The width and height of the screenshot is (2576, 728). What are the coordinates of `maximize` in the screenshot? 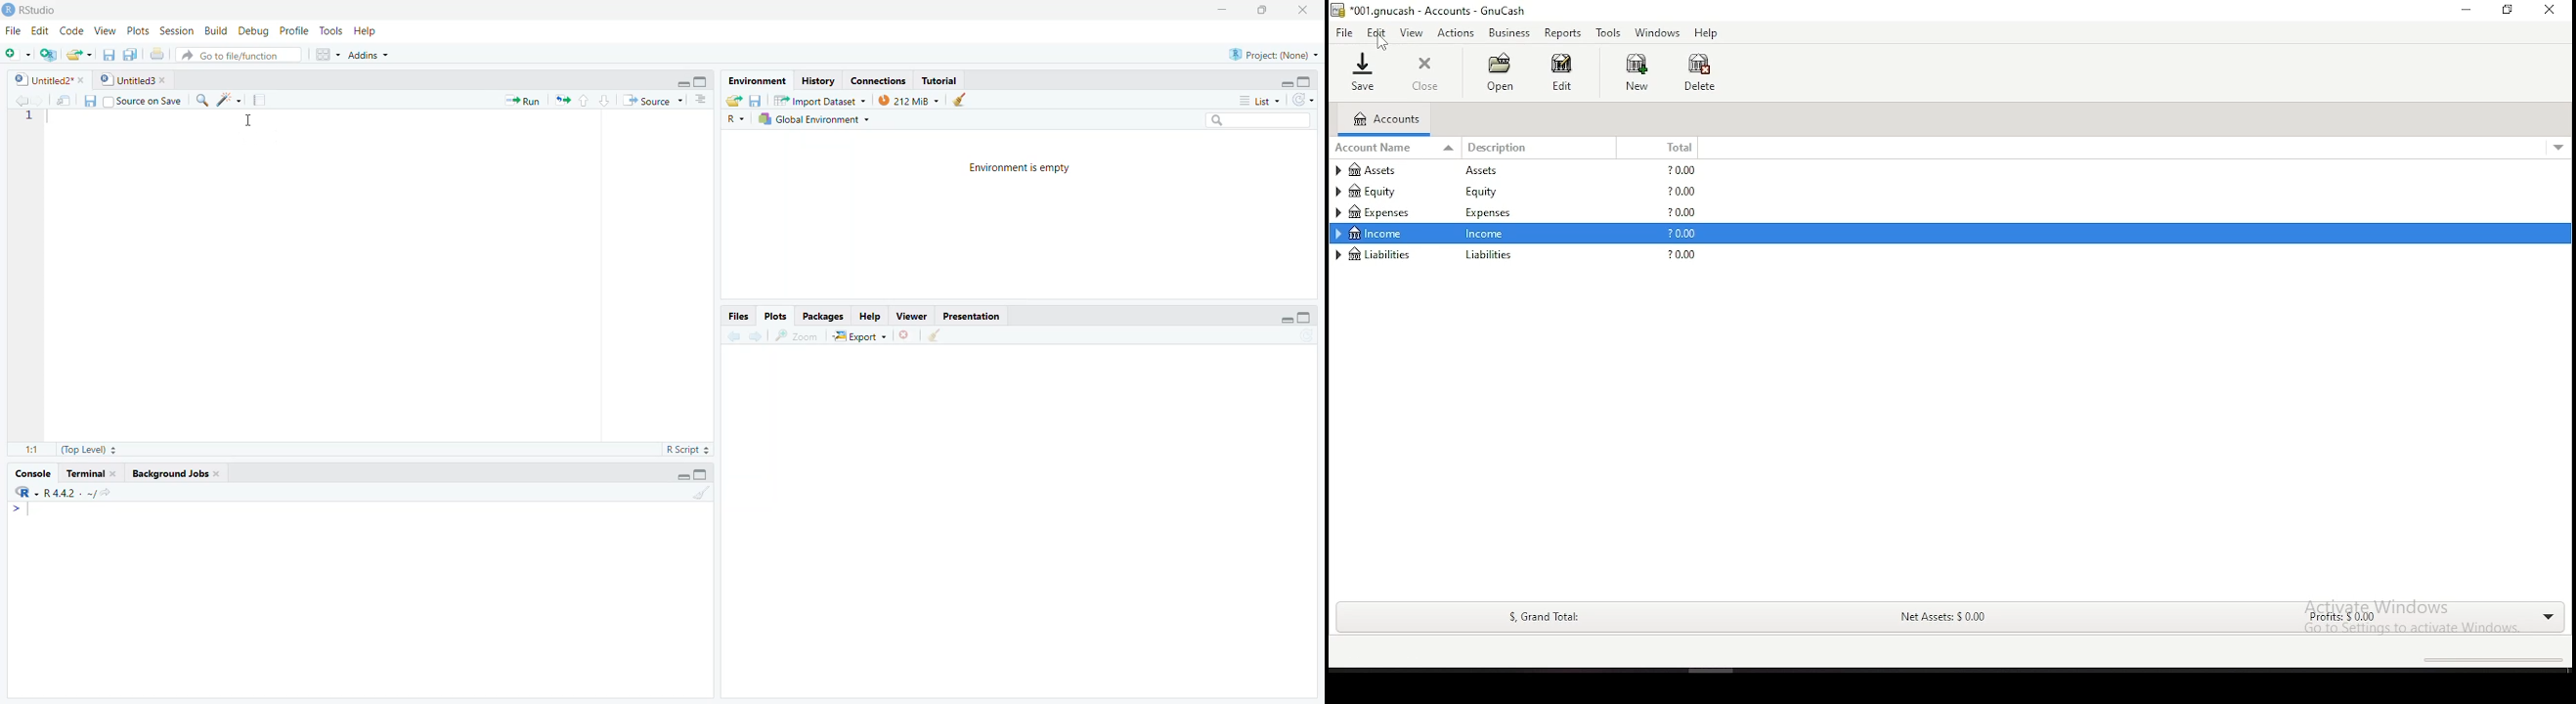 It's located at (704, 84).